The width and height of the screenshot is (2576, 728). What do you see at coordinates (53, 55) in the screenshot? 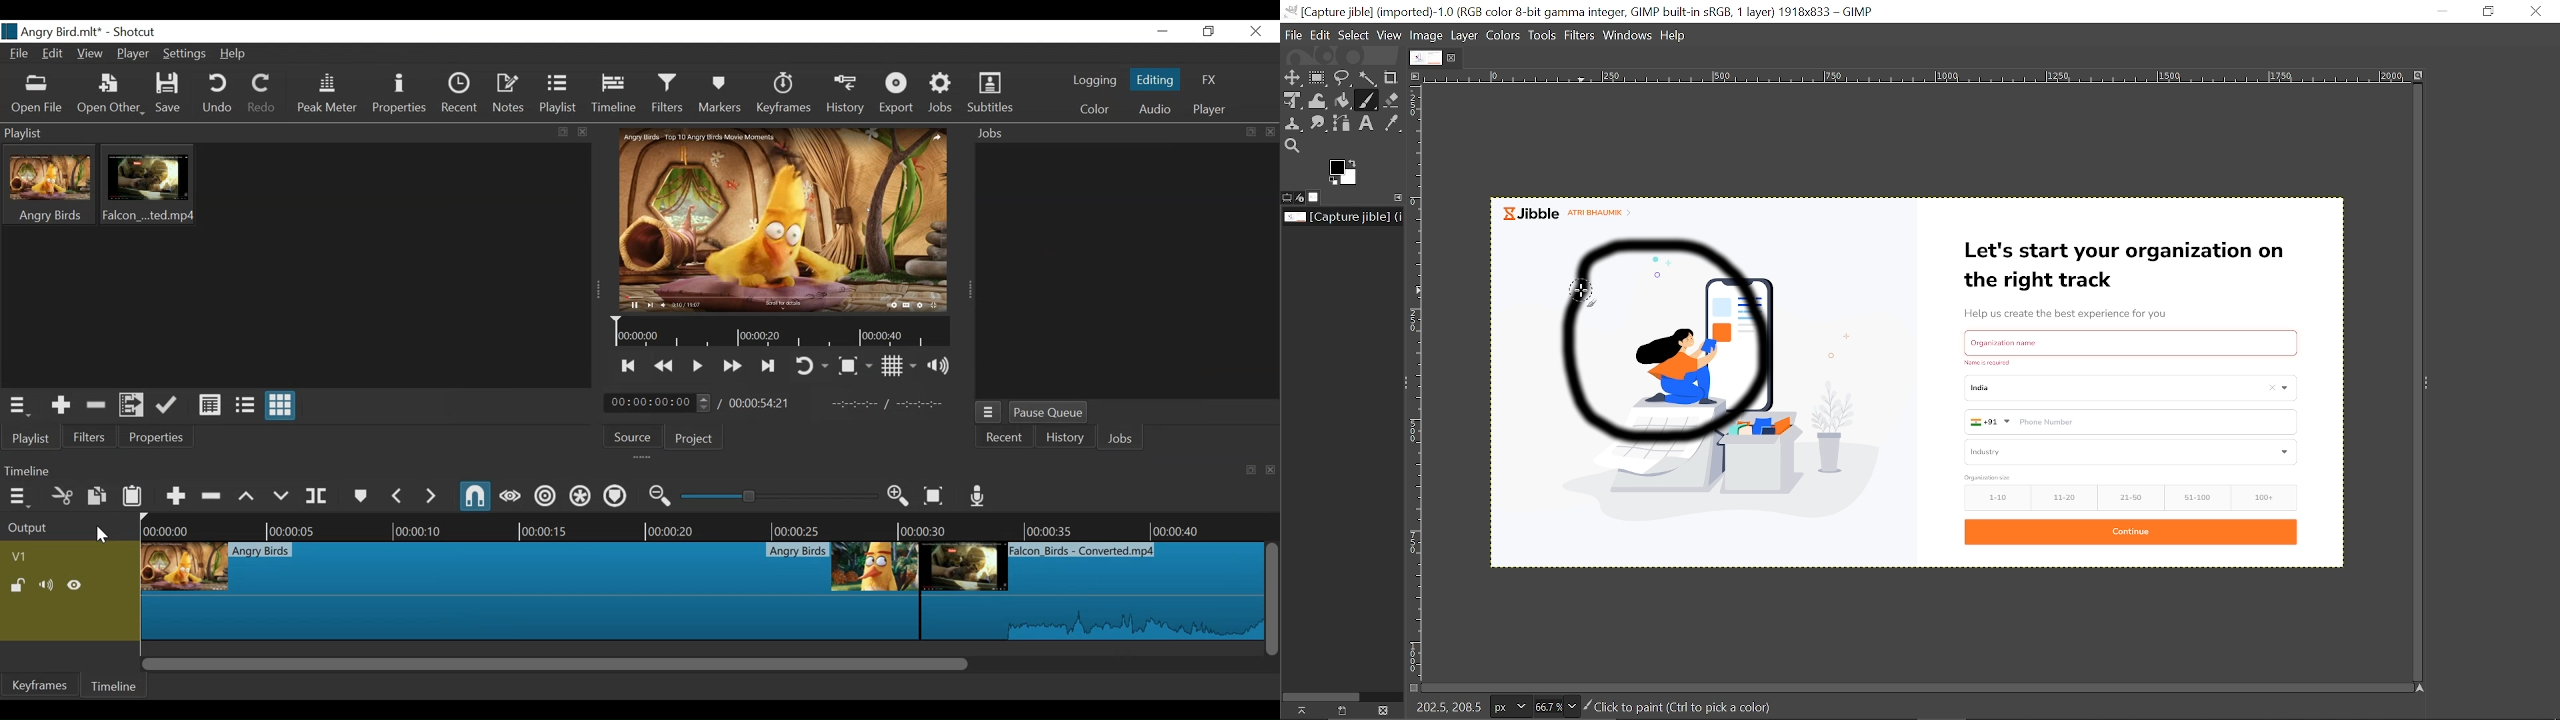
I see `Edit` at bounding box center [53, 55].